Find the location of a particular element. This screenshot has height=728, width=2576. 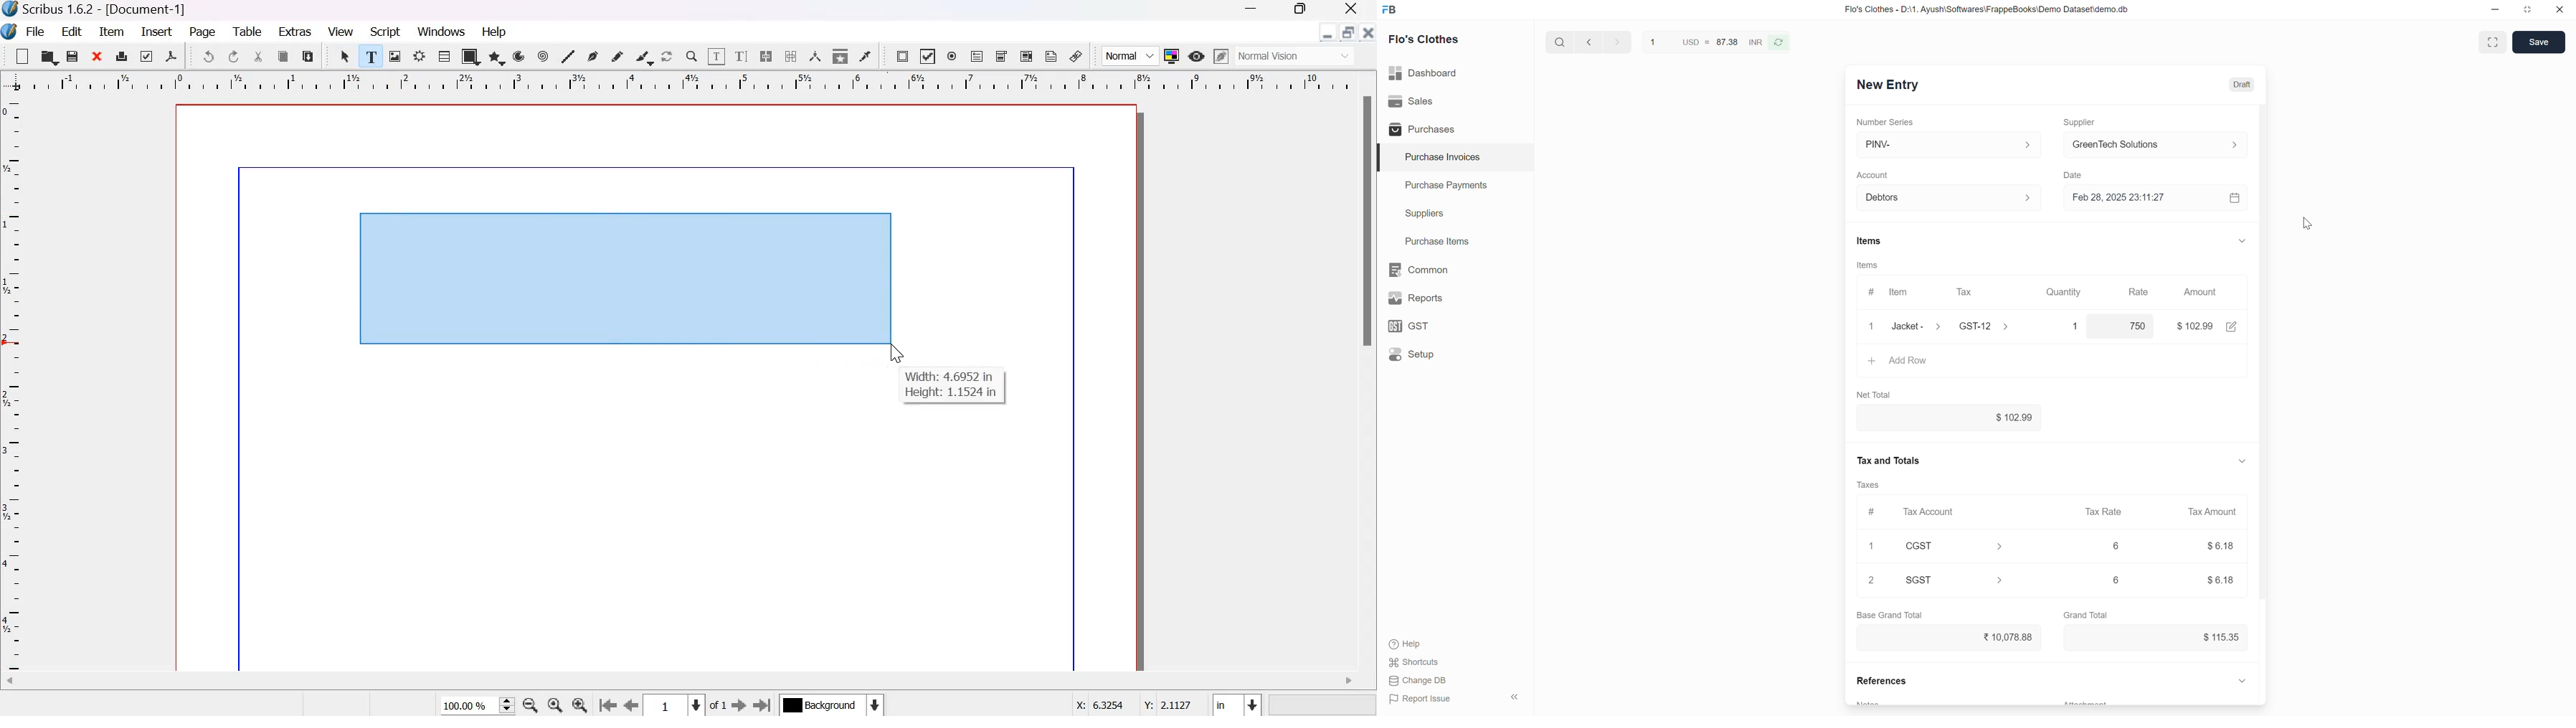

1 is located at coordinates (2067, 326).